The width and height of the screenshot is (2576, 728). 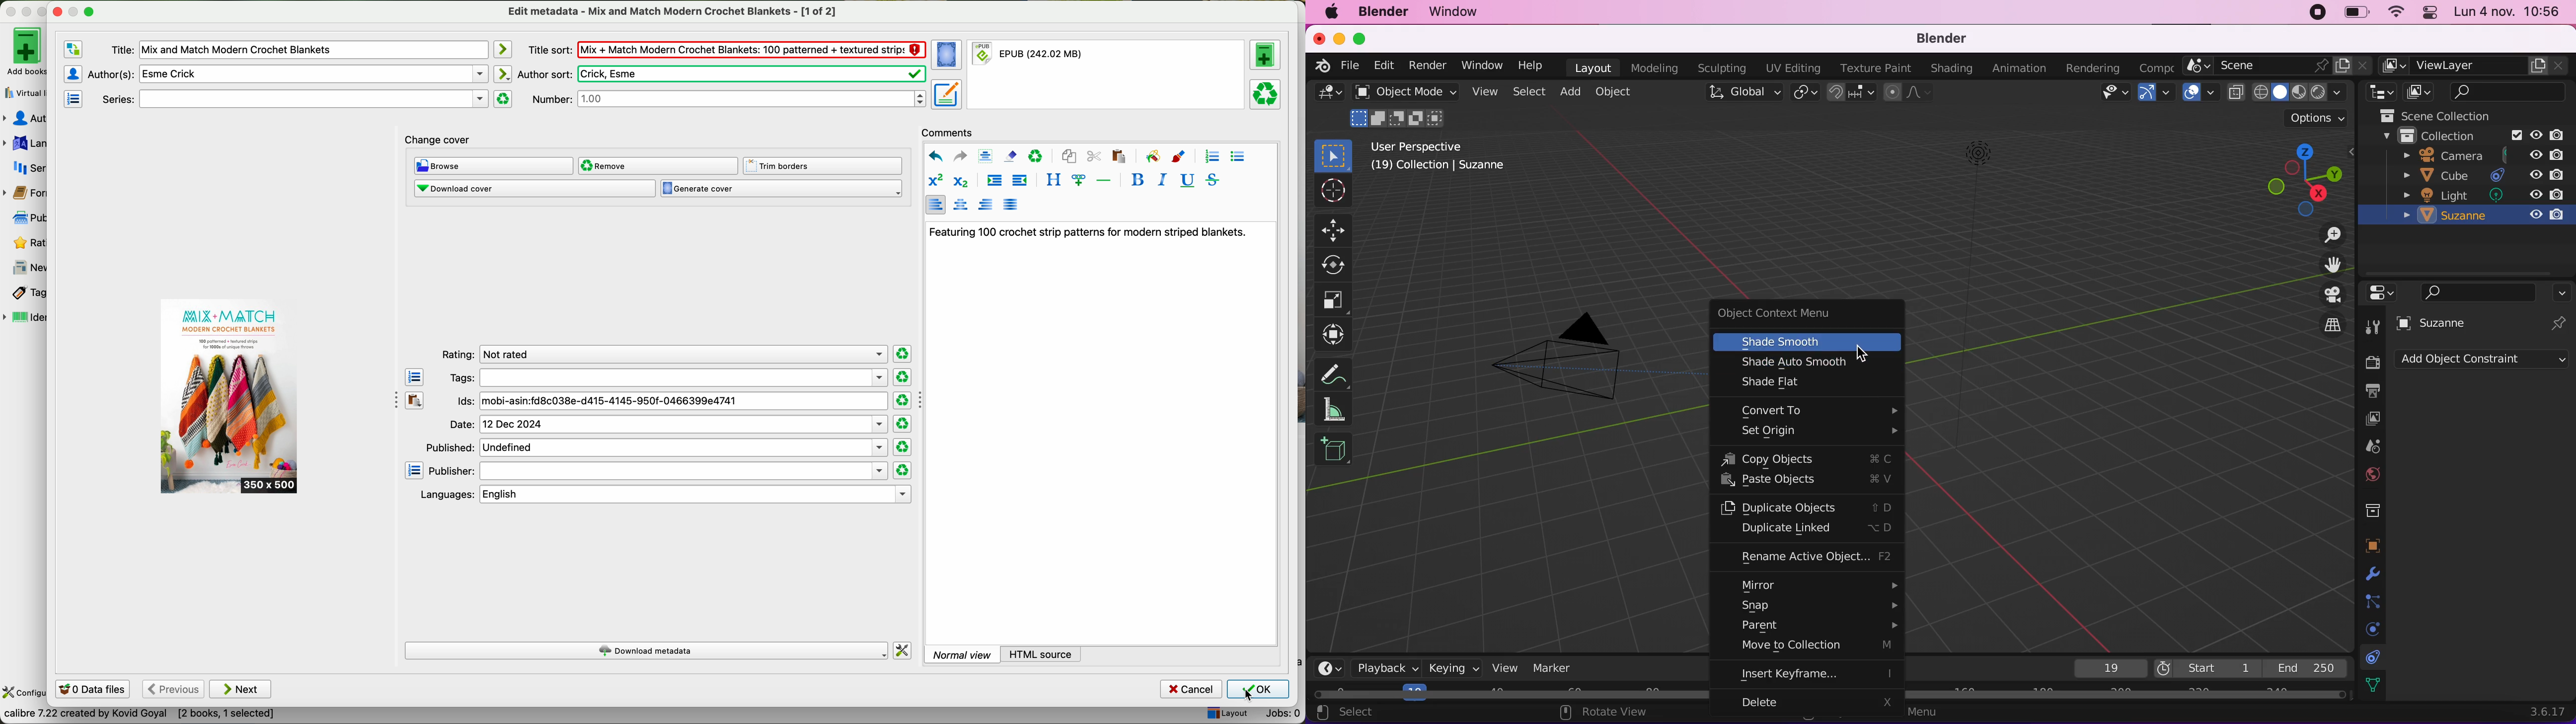 What do you see at coordinates (392, 398) in the screenshot?
I see `three dots` at bounding box center [392, 398].